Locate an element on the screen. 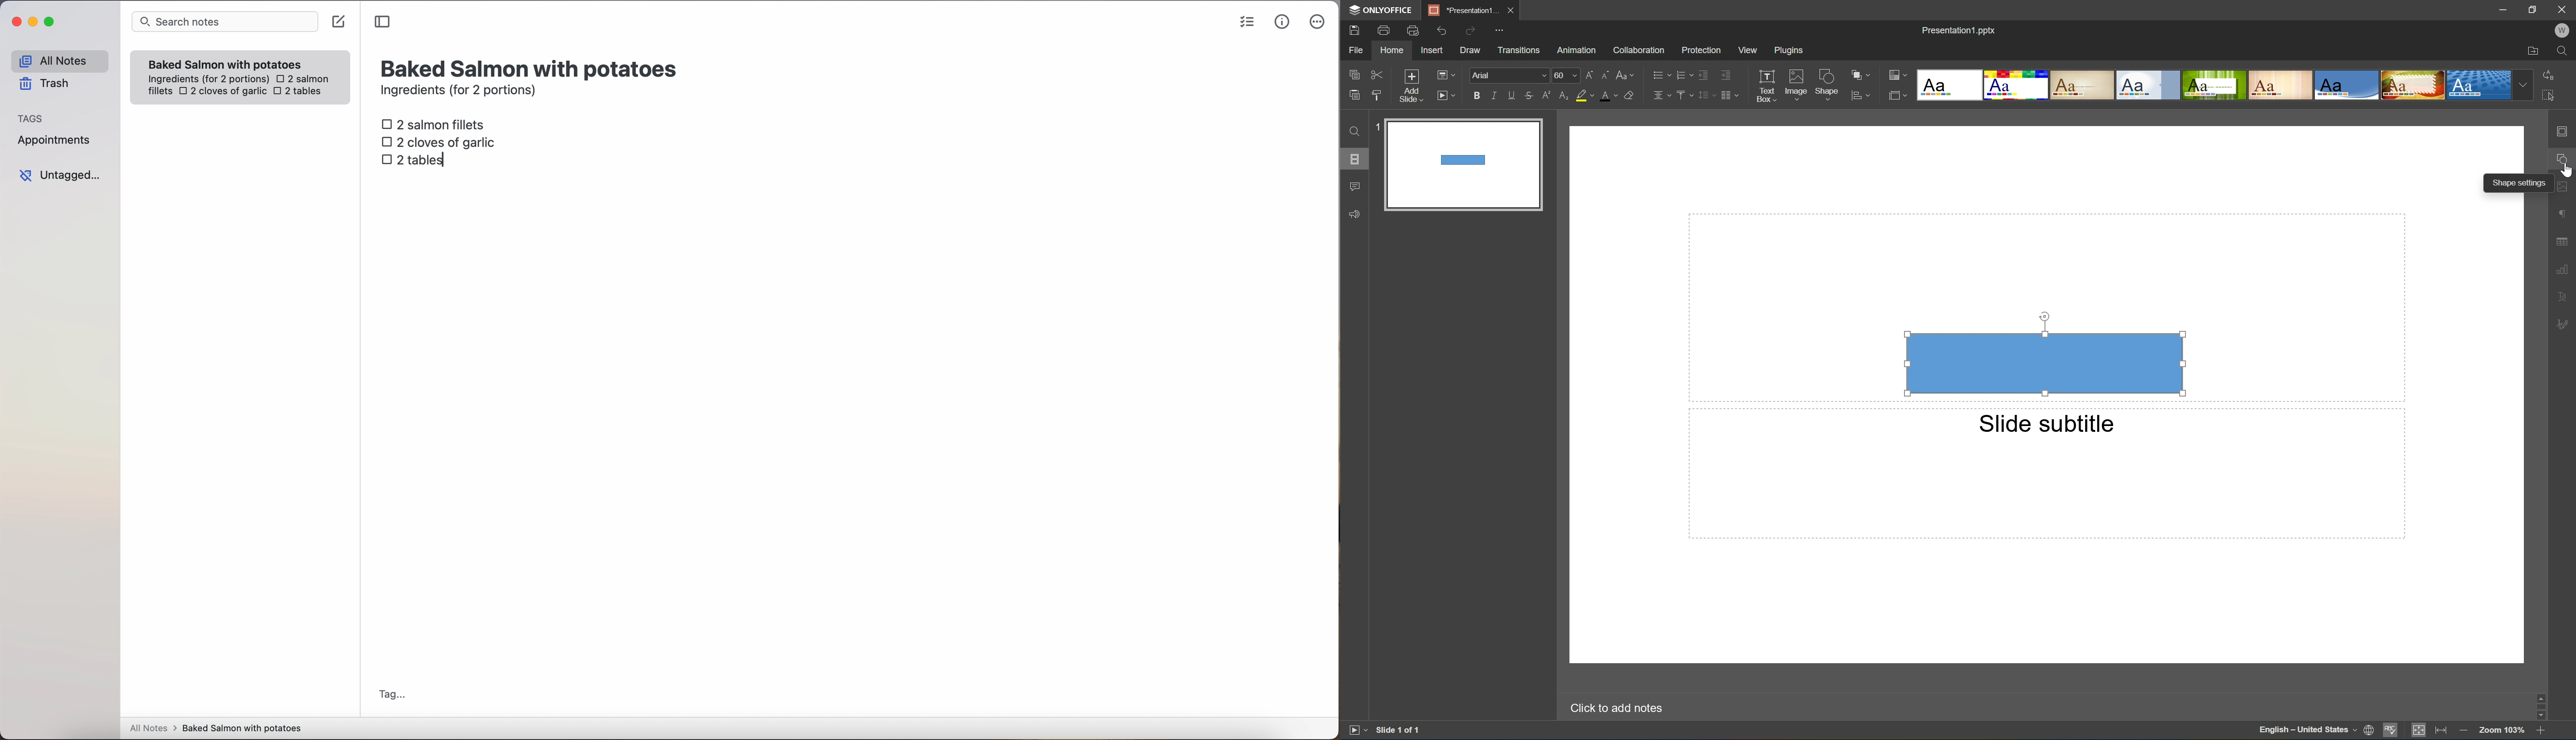 The image size is (2576, 756). Image is located at coordinates (1793, 83).